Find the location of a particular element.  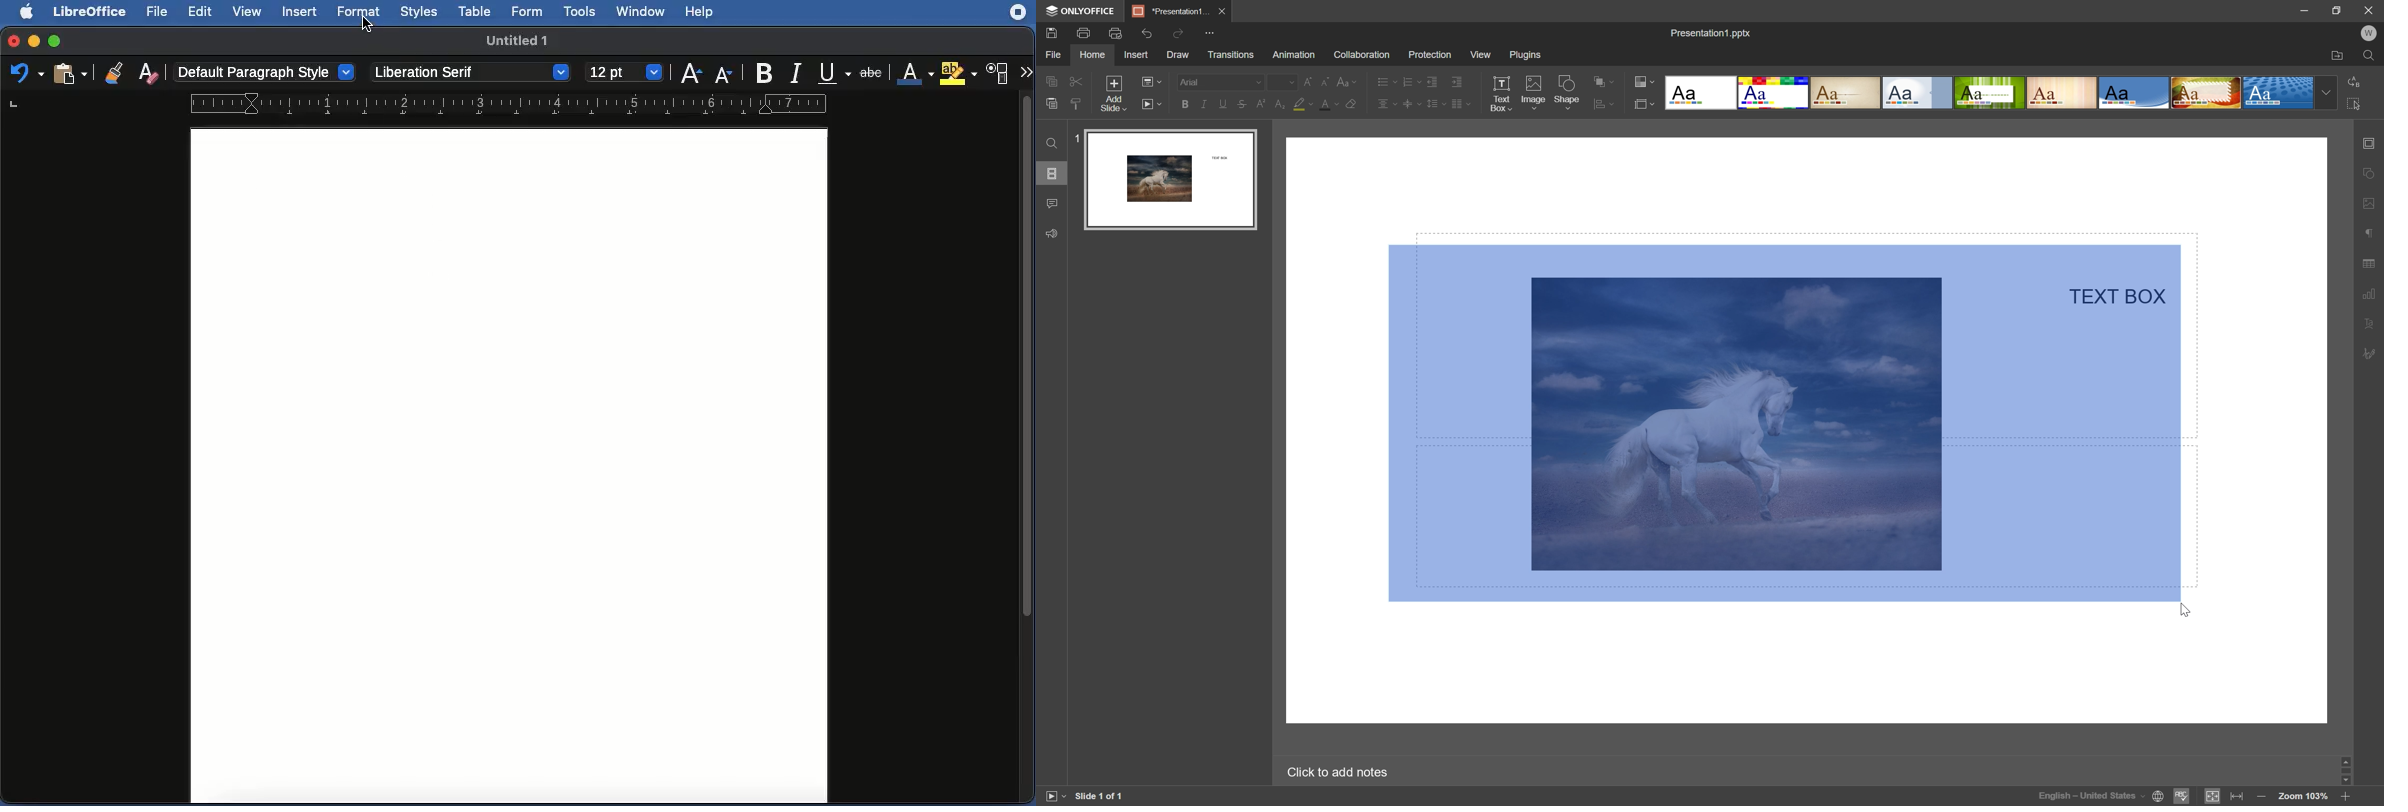

shape settings is located at coordinates (2371, 173).